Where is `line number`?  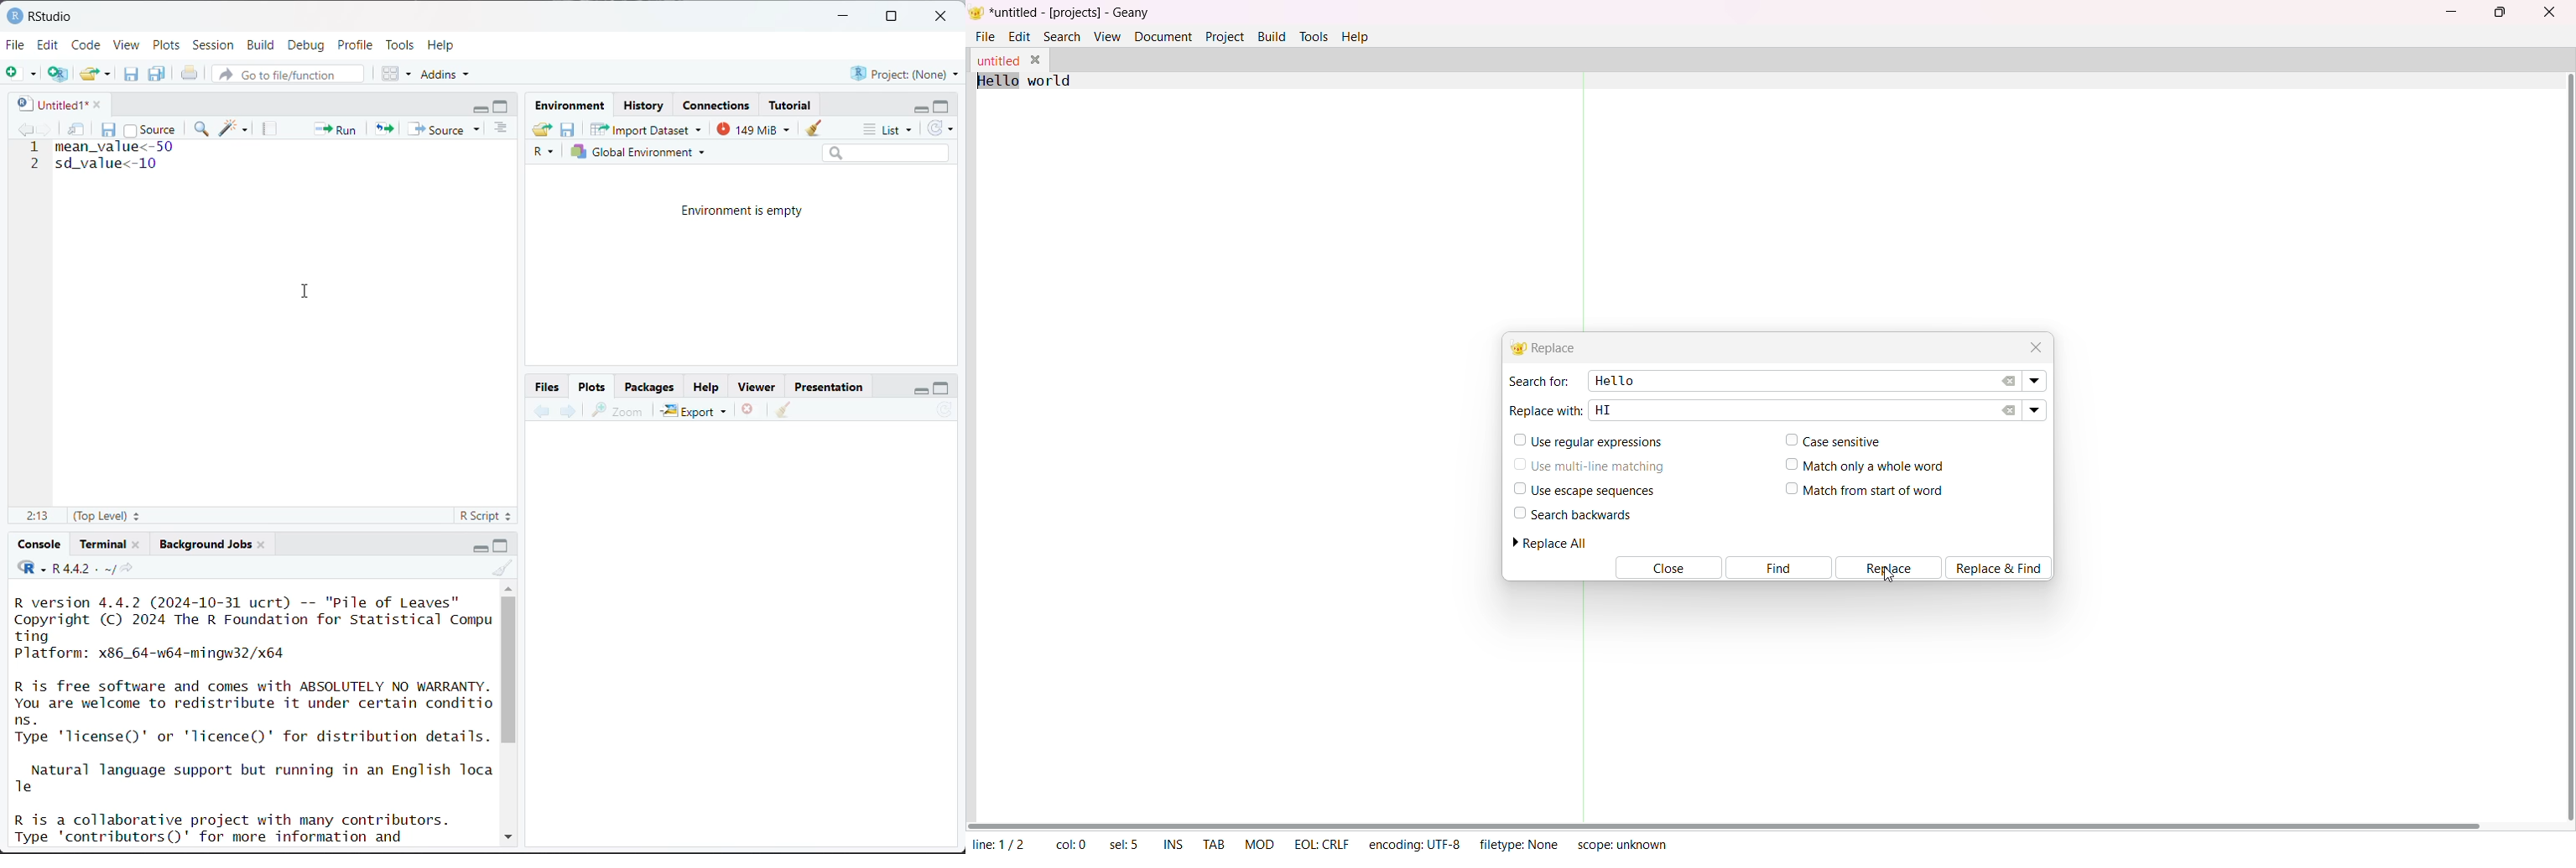
line number is located at coordinates (36, 155).